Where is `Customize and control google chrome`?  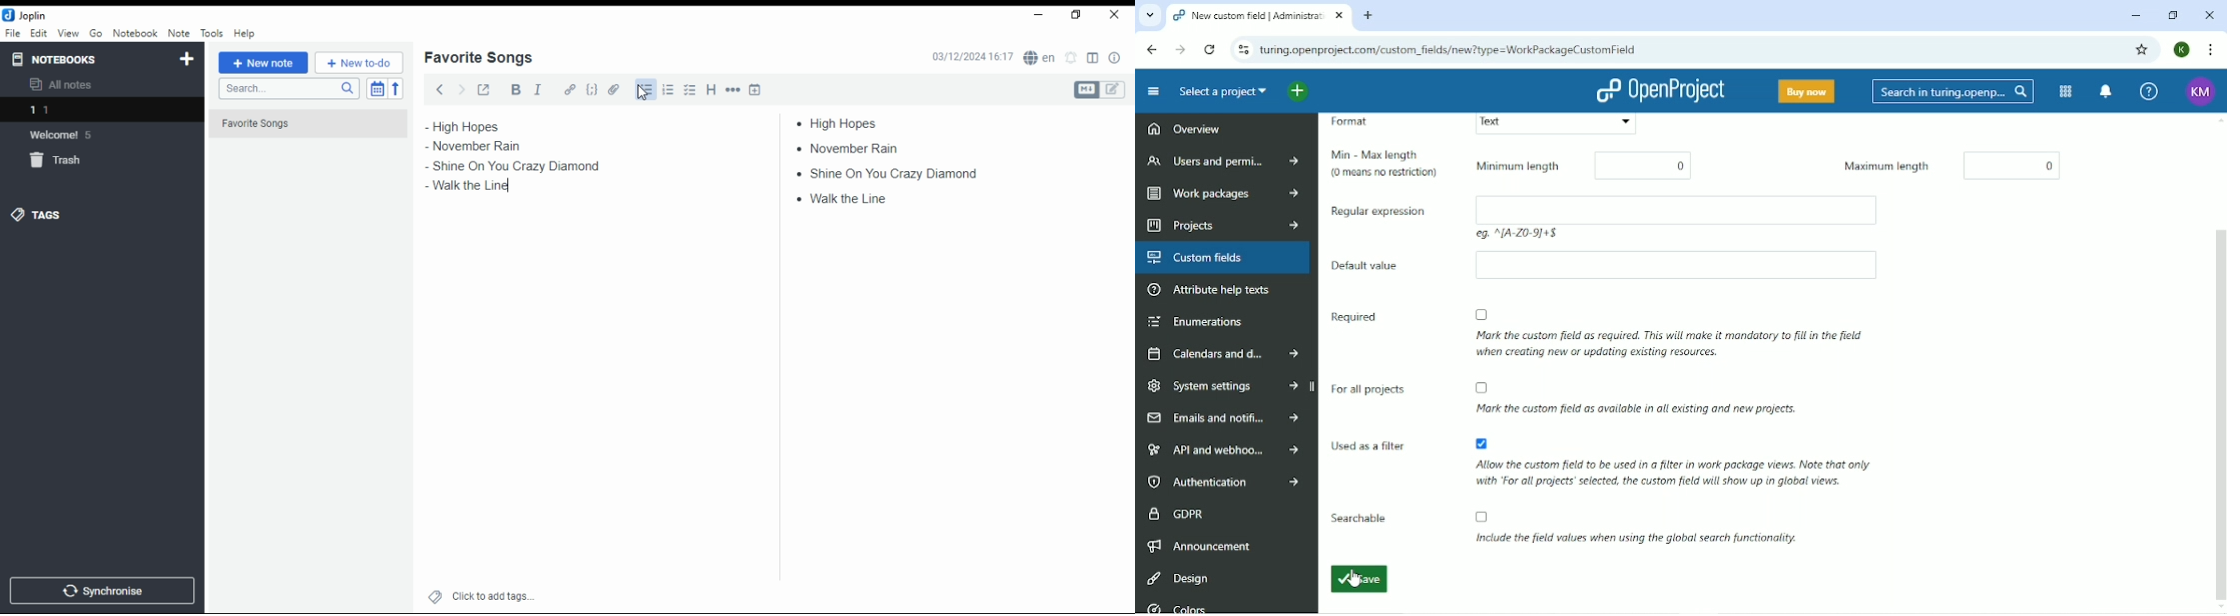 Customize and control google chrome is located at coordinates (2209, 49).